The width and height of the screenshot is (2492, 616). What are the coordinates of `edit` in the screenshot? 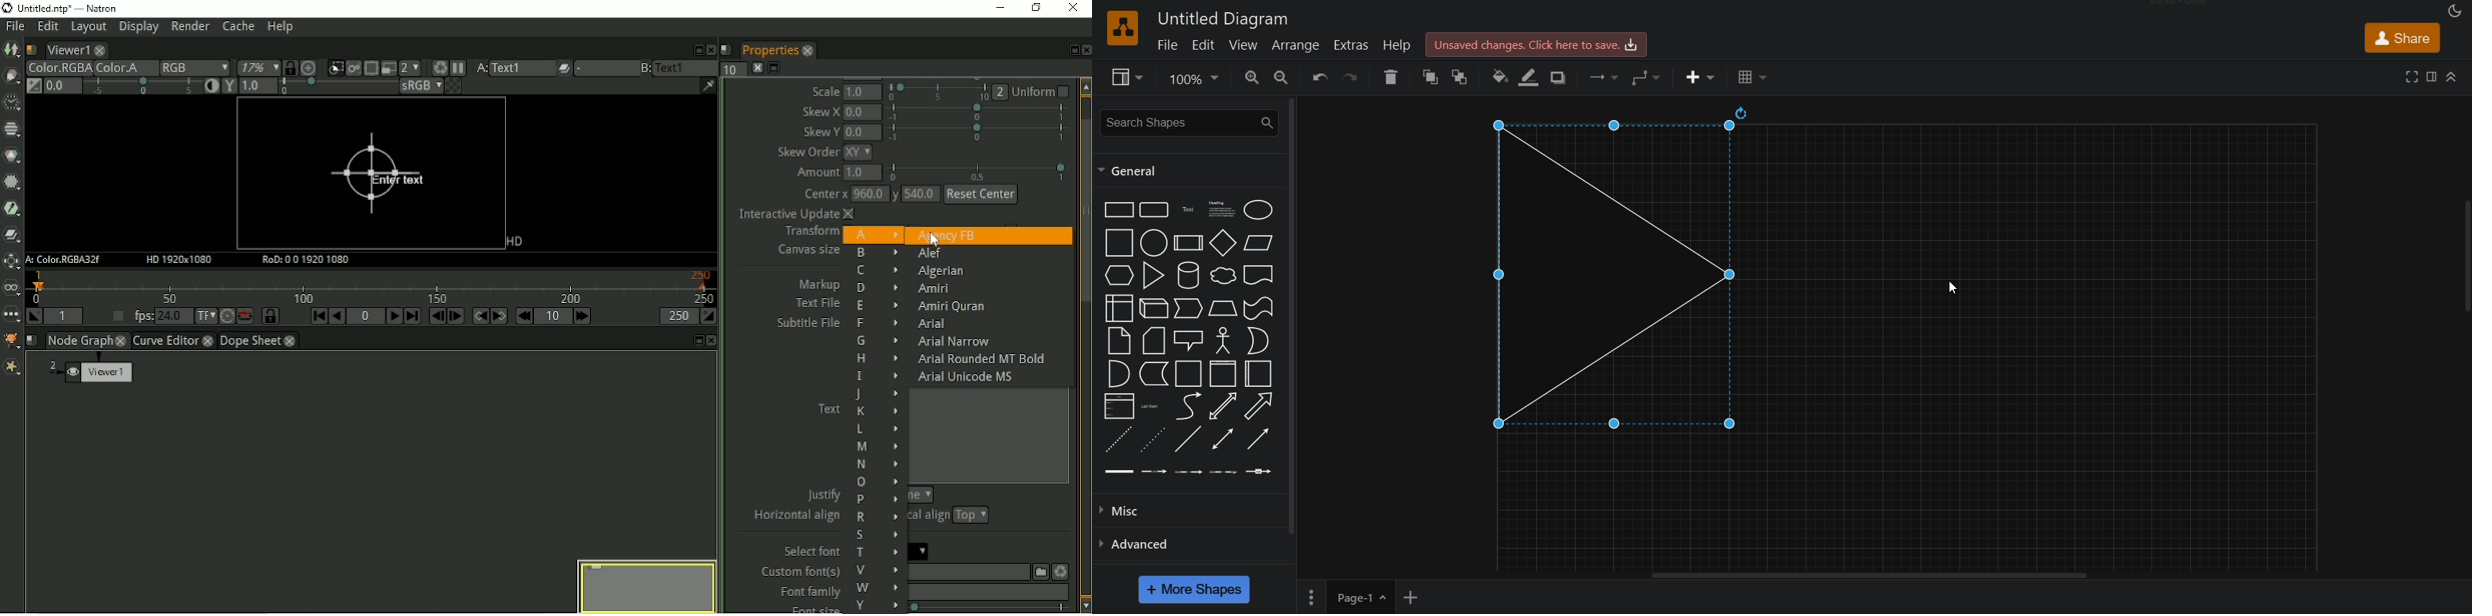 It's located at (1206, 44).